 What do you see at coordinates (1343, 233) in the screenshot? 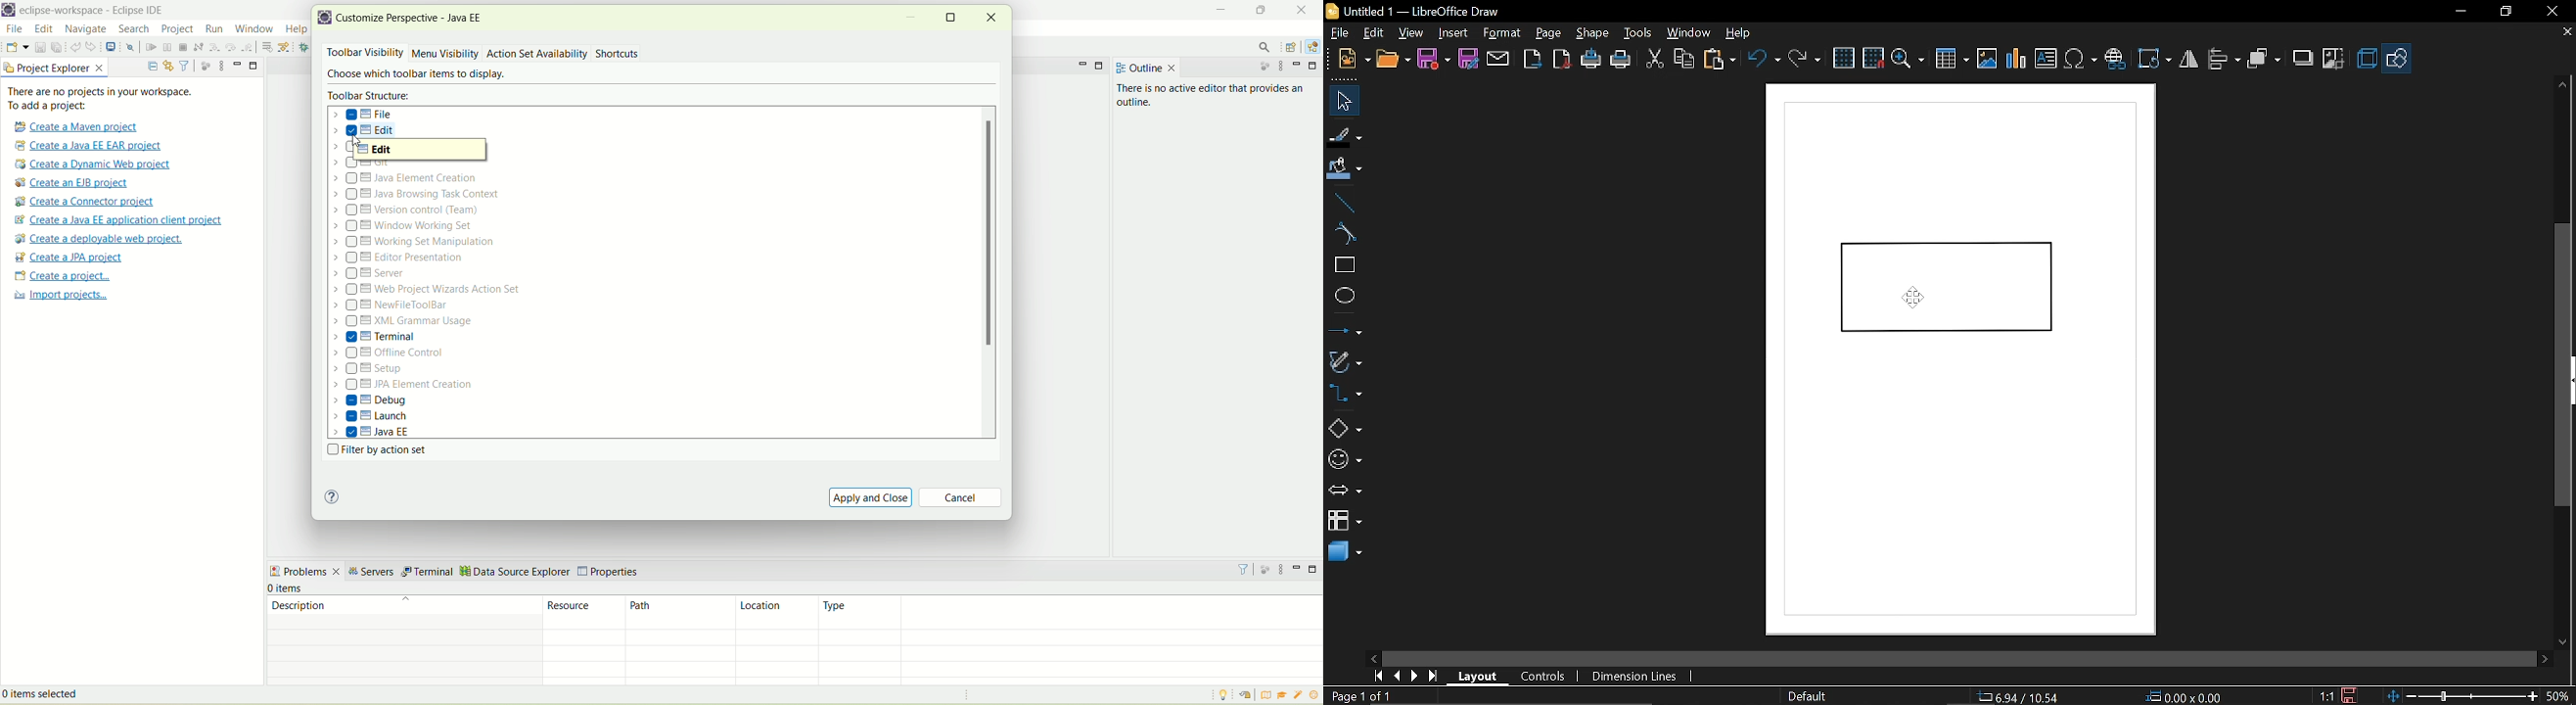
I see `curve` at bounding box center [1343, 233].